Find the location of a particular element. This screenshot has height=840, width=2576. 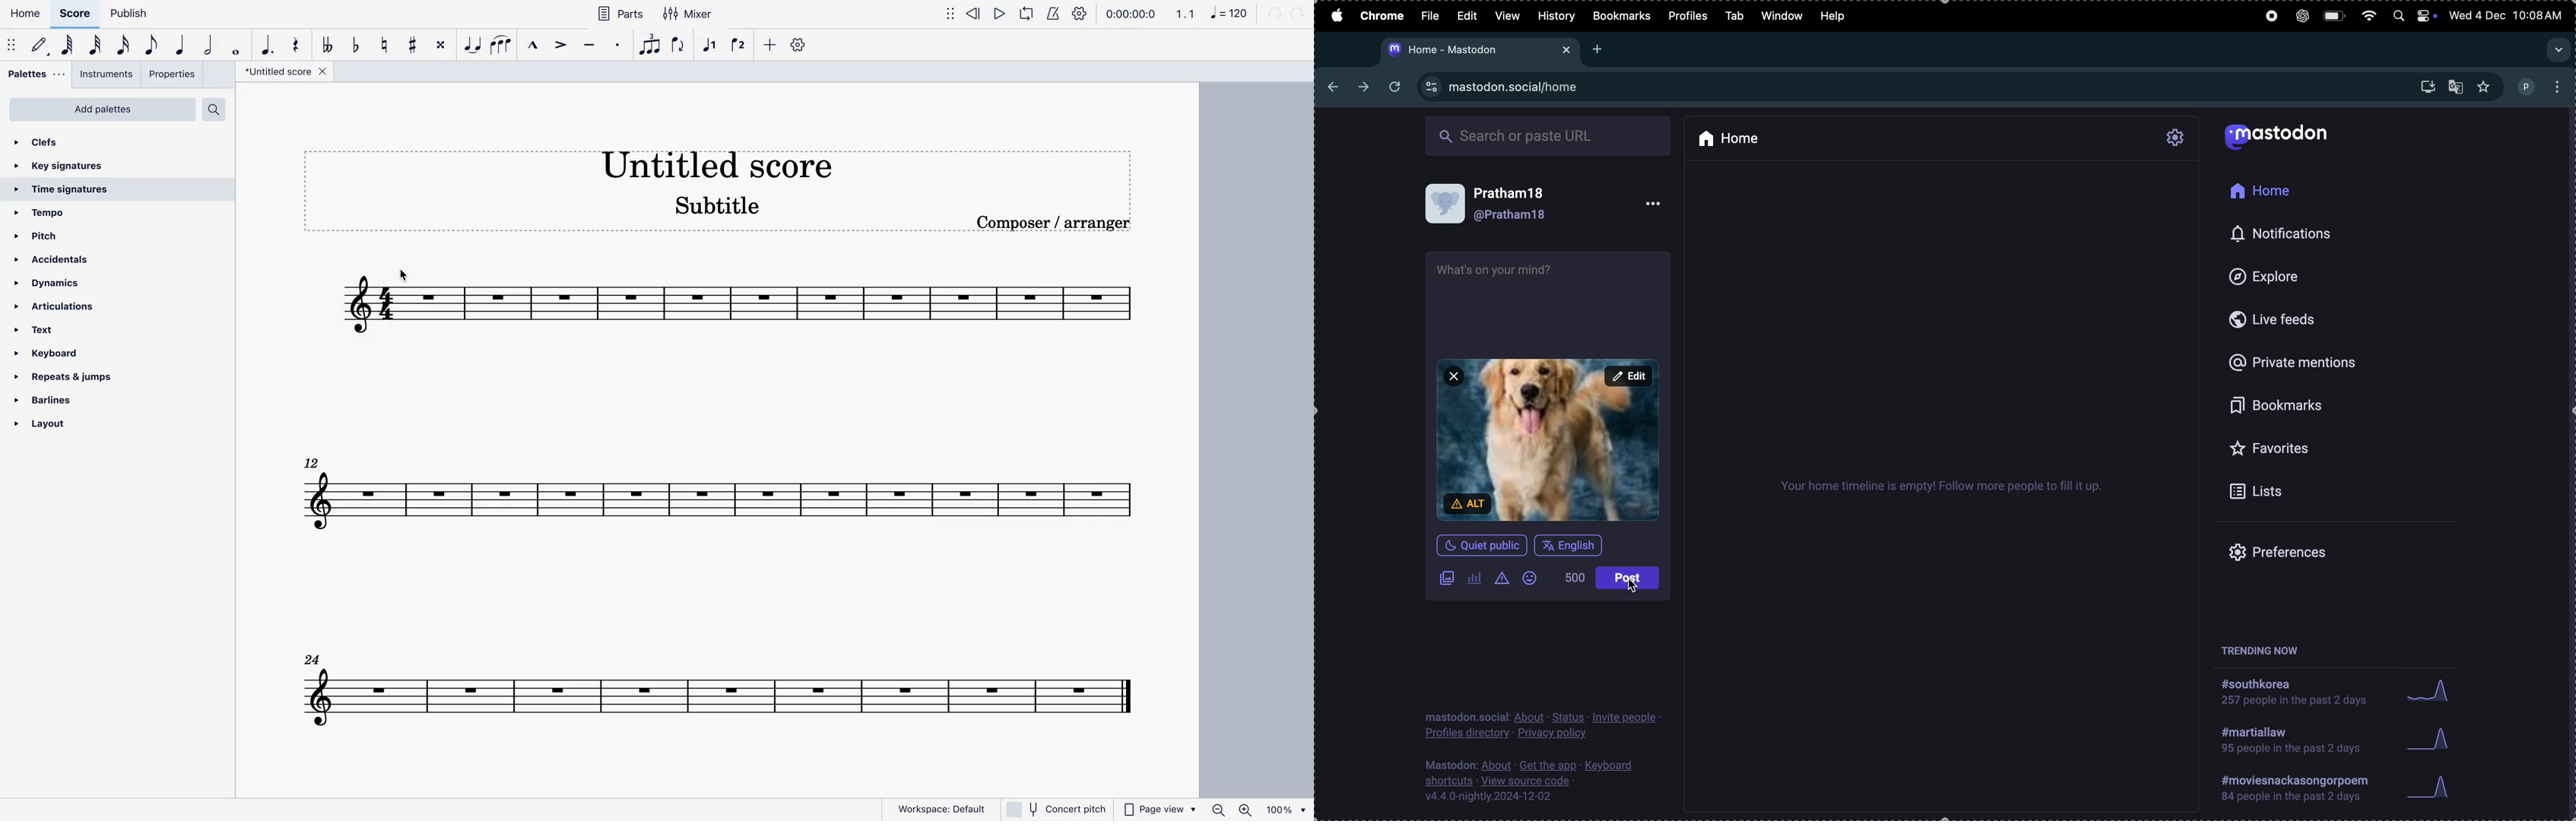

Privacy policy is located at coordinates (1543, 725).